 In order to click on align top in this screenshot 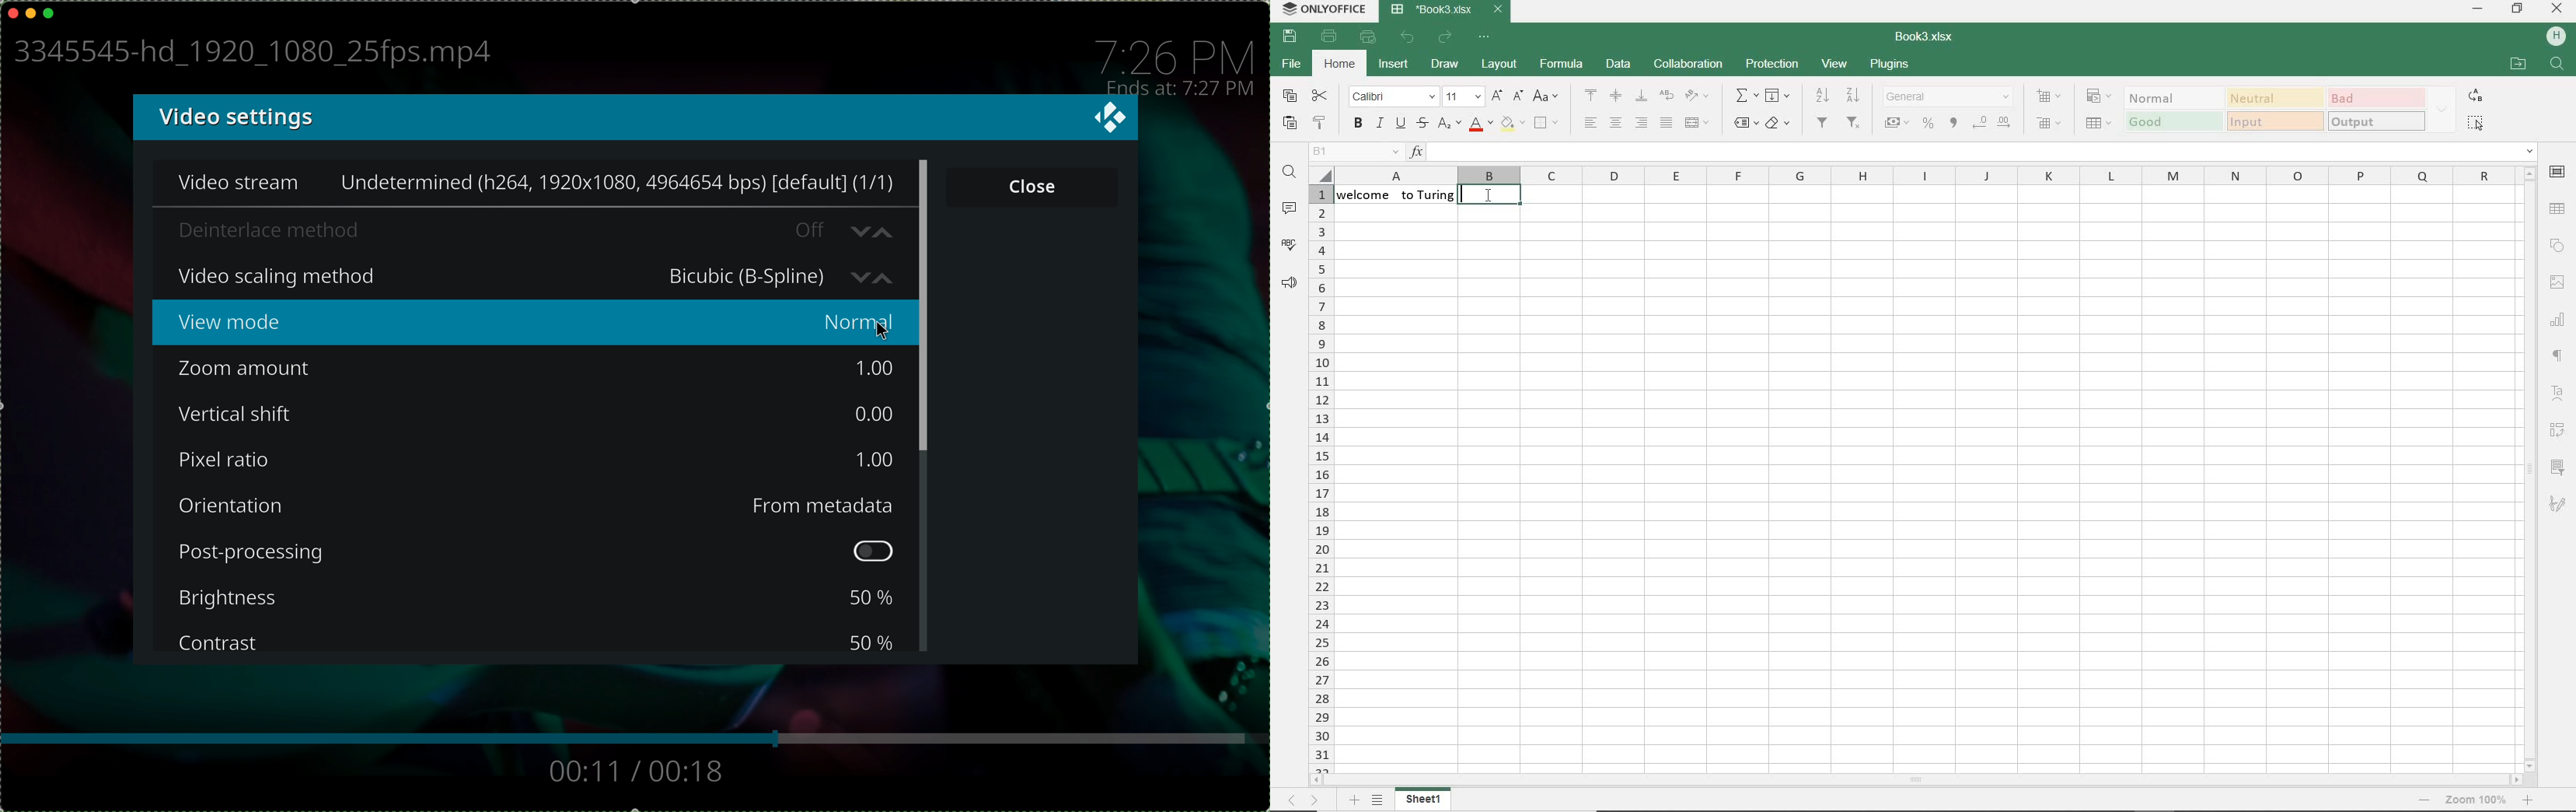, I will do `click(1591, 94)`.